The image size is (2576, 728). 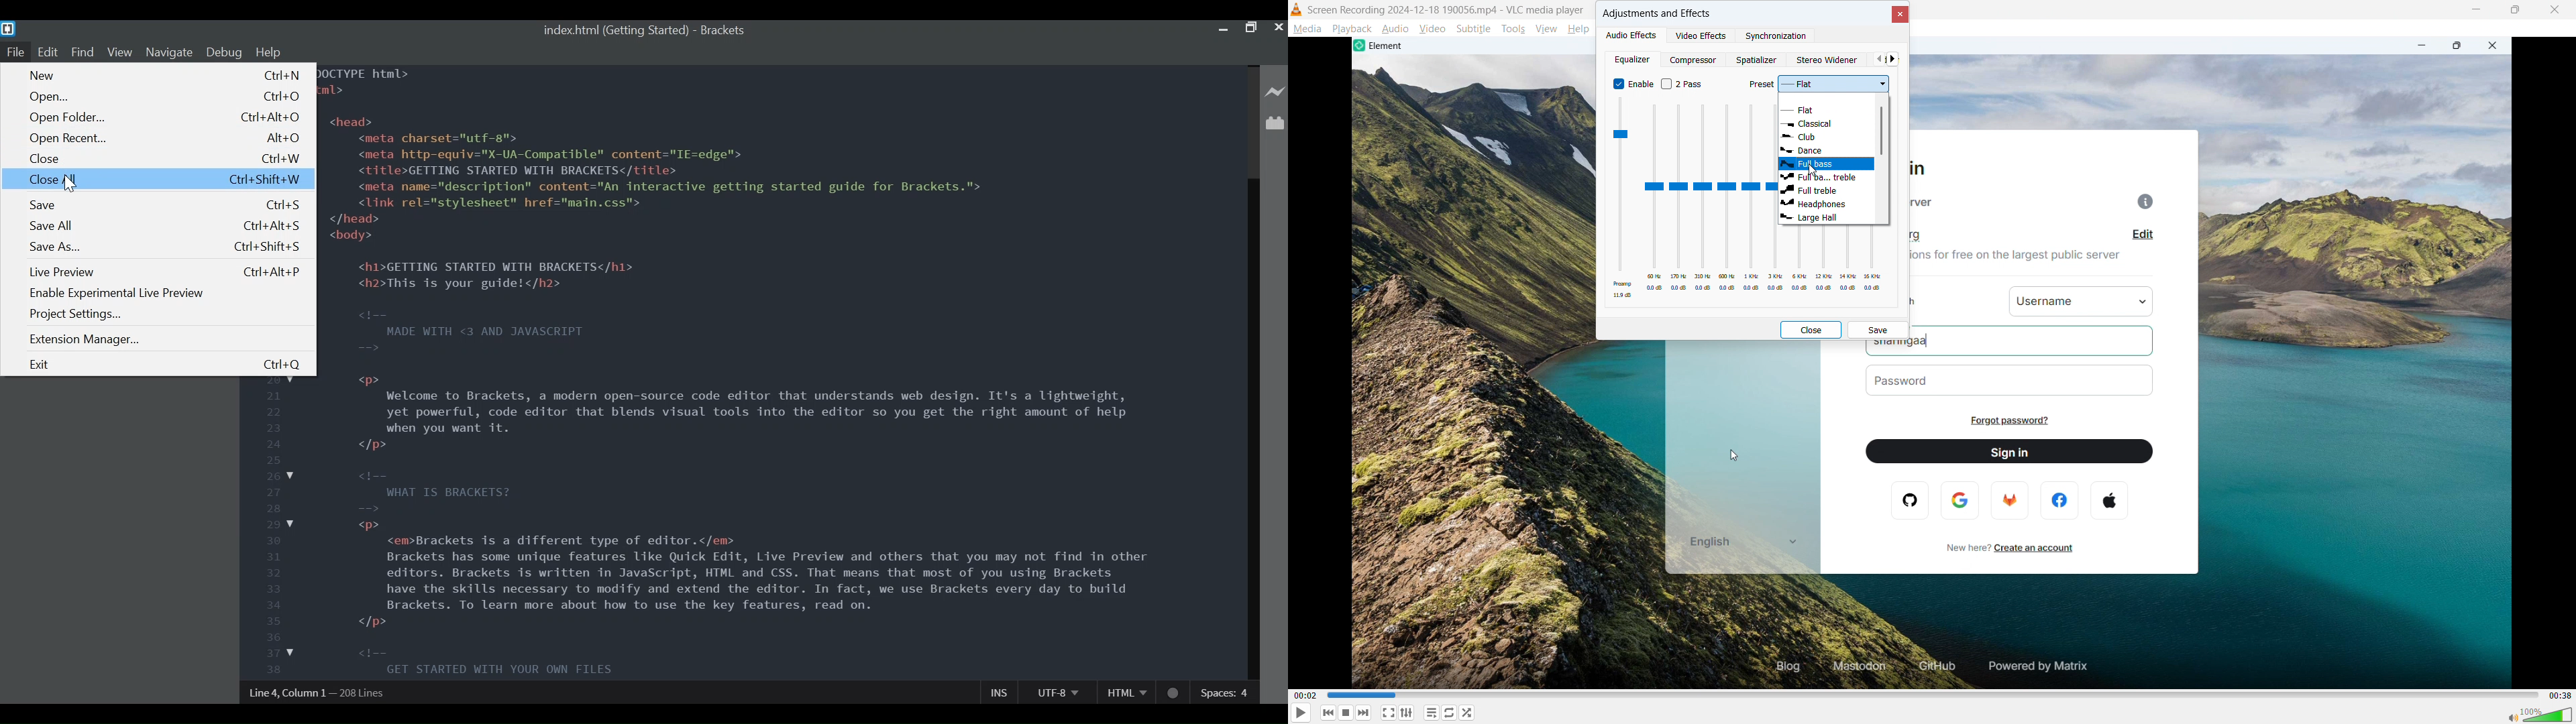 What do you see at coordinates (1654, 199) in the screenshot?
I see `Adjust 60 Hertz ` at bounding box center [1654, 199].